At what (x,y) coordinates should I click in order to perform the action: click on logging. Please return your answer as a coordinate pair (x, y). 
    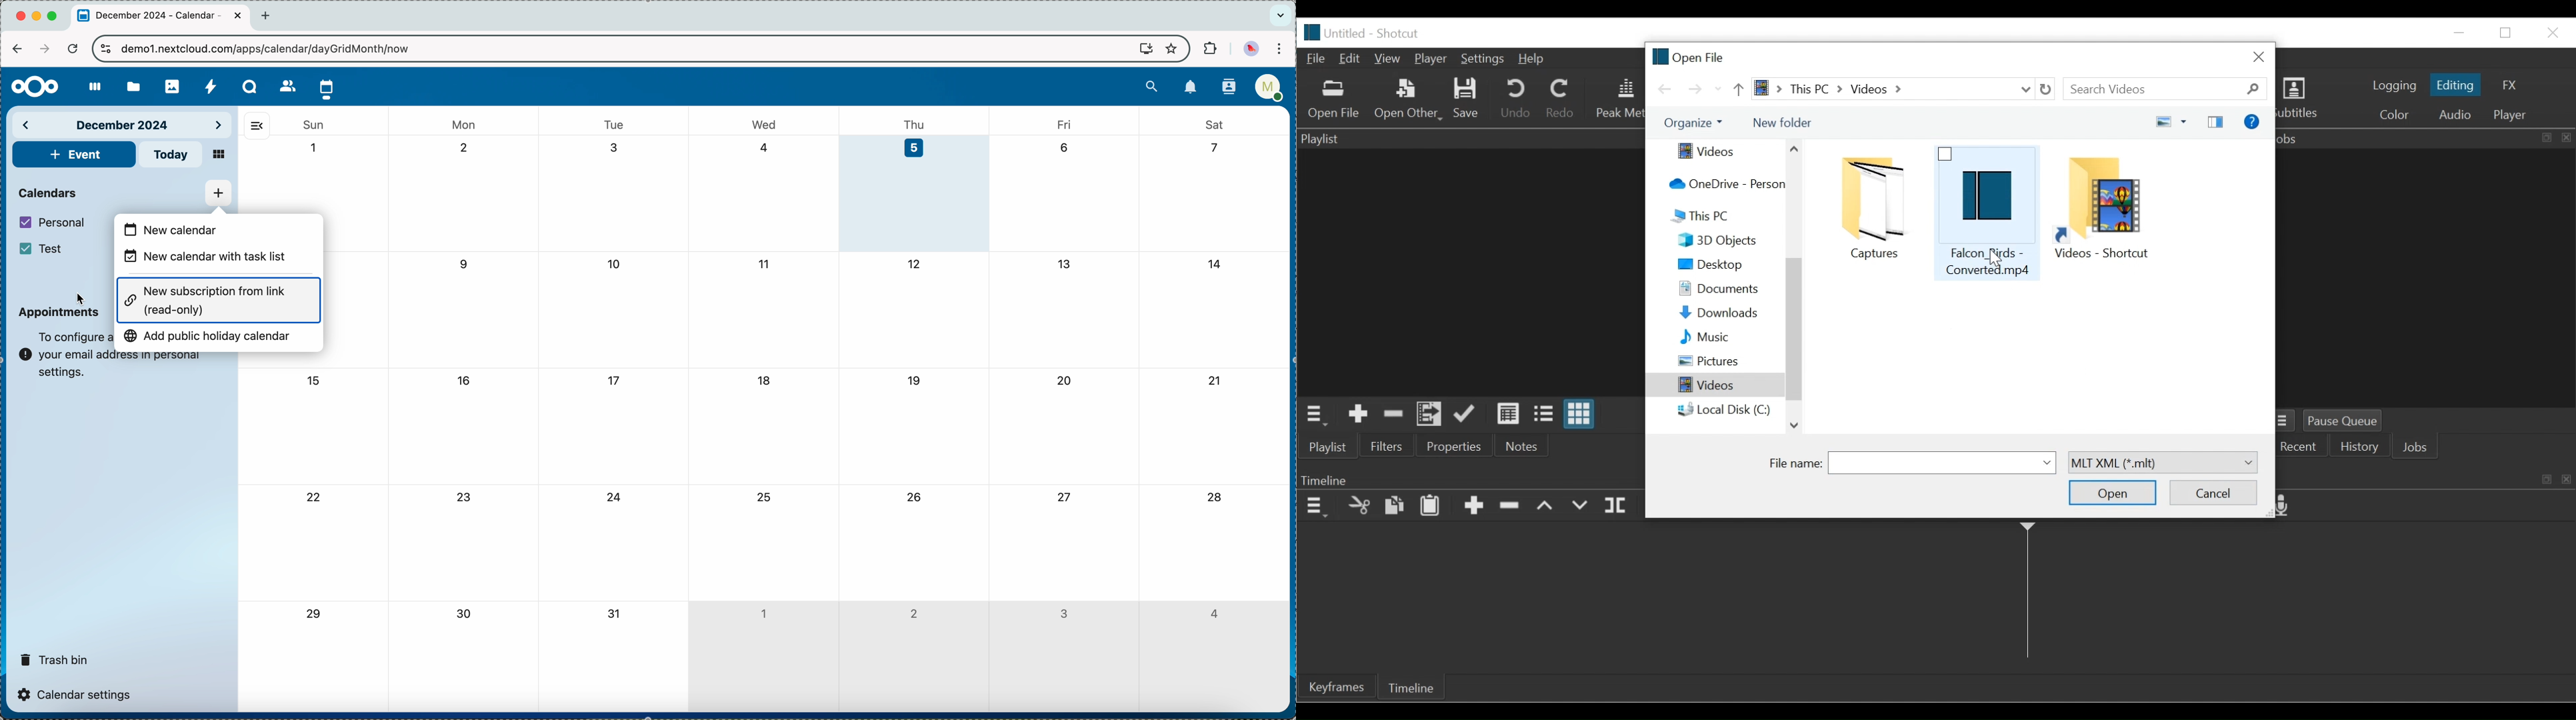
    Looking at the image, I should click on (2393, 87).